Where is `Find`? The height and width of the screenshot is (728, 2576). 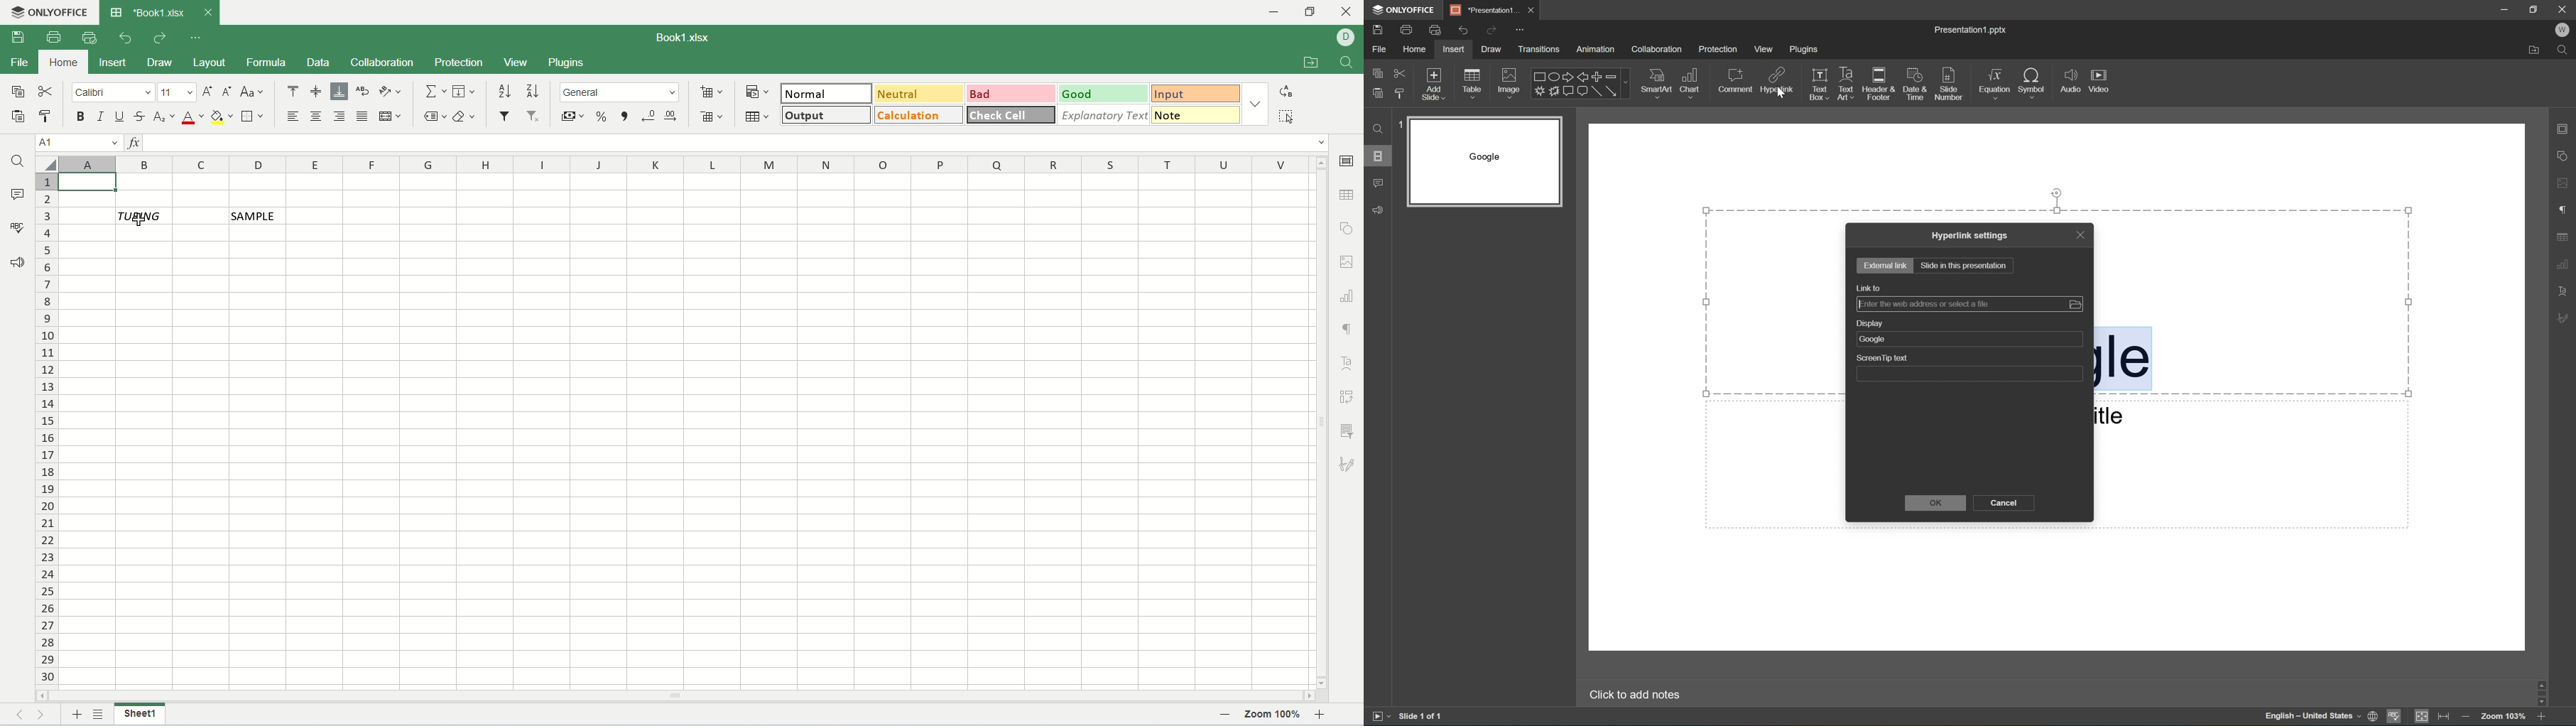 Find is located at coordinates (2564, 49).